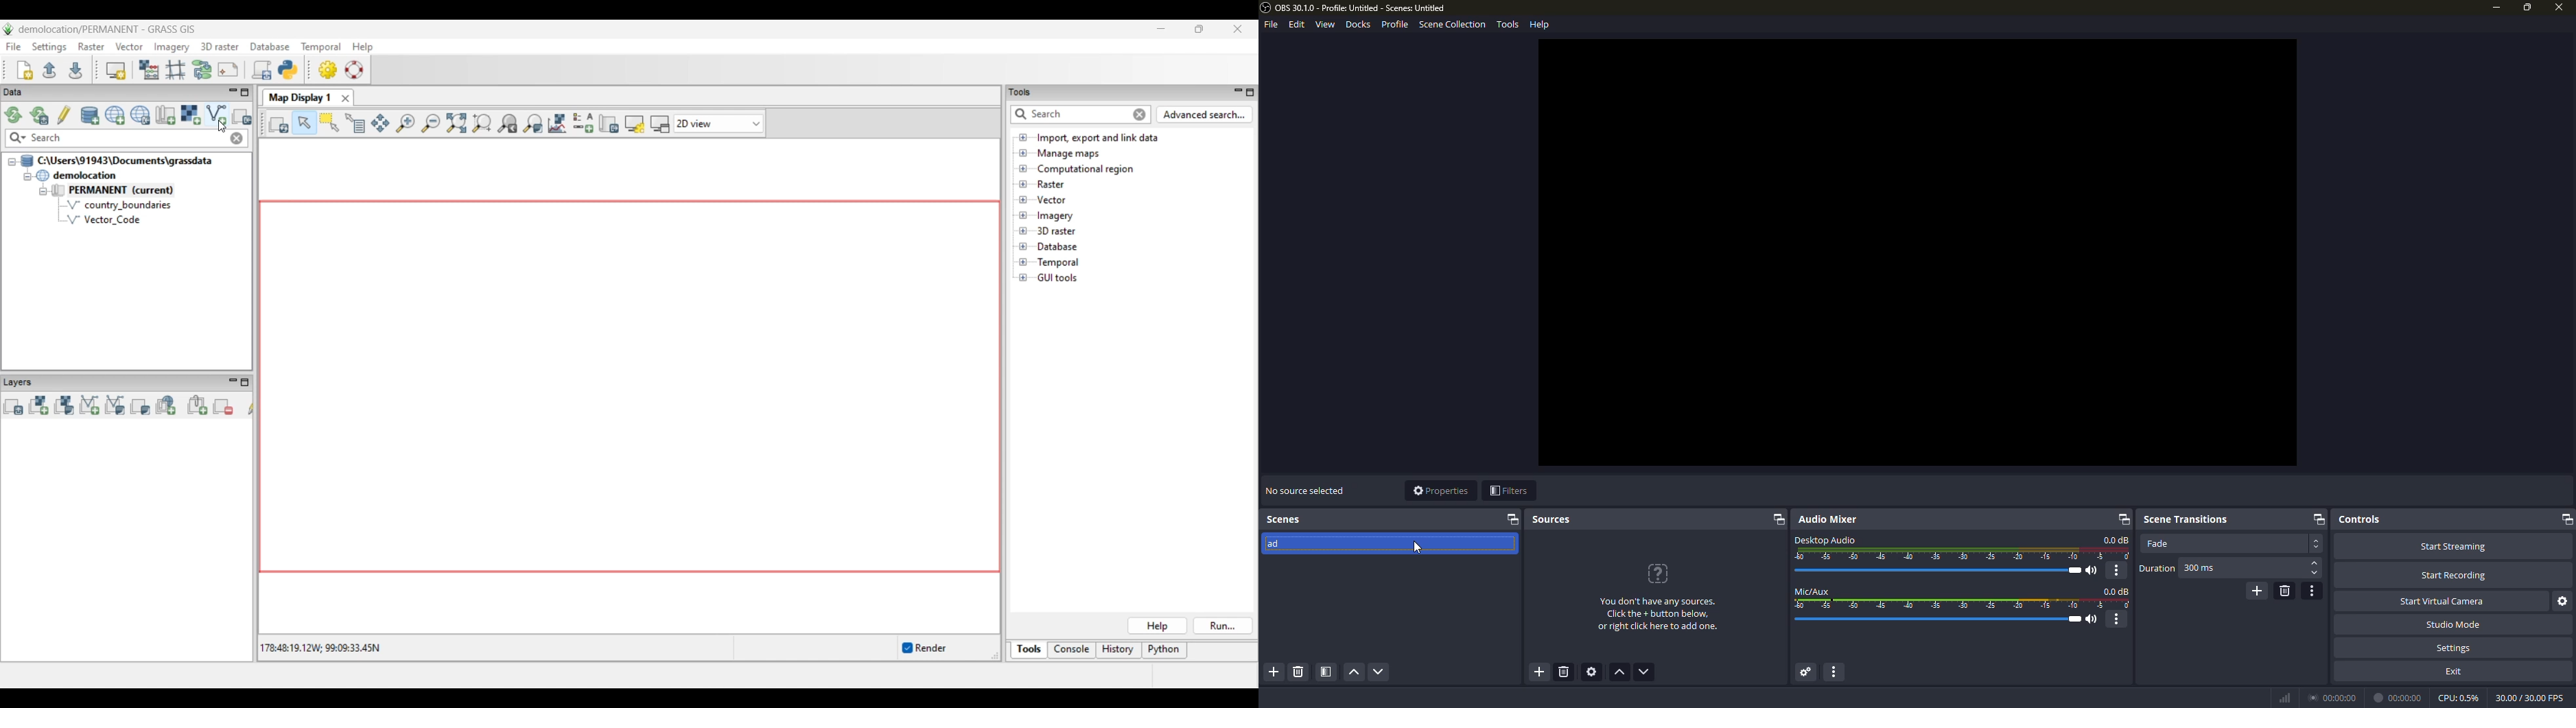 This screenshot has width=2576, height=728. I want to click on minimize, so click(2495, 8).